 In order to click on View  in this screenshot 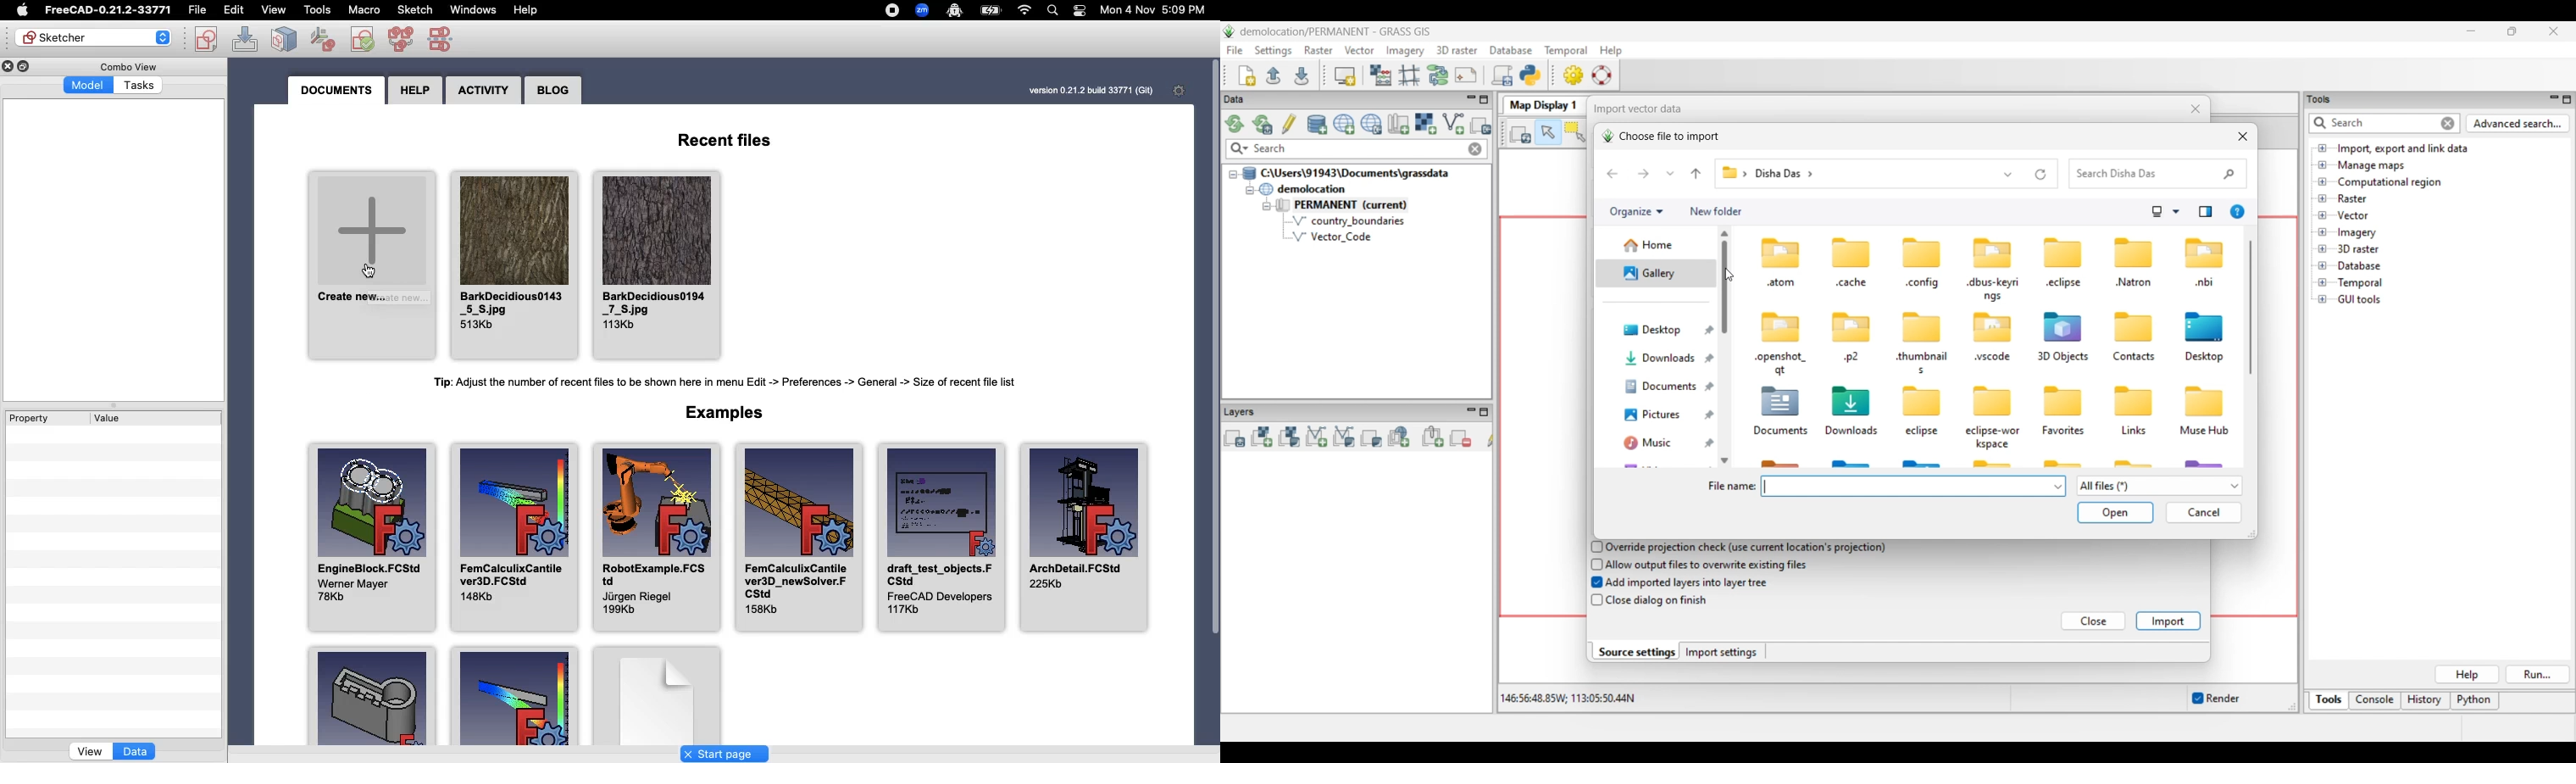, I will do `click(89, 751)`.